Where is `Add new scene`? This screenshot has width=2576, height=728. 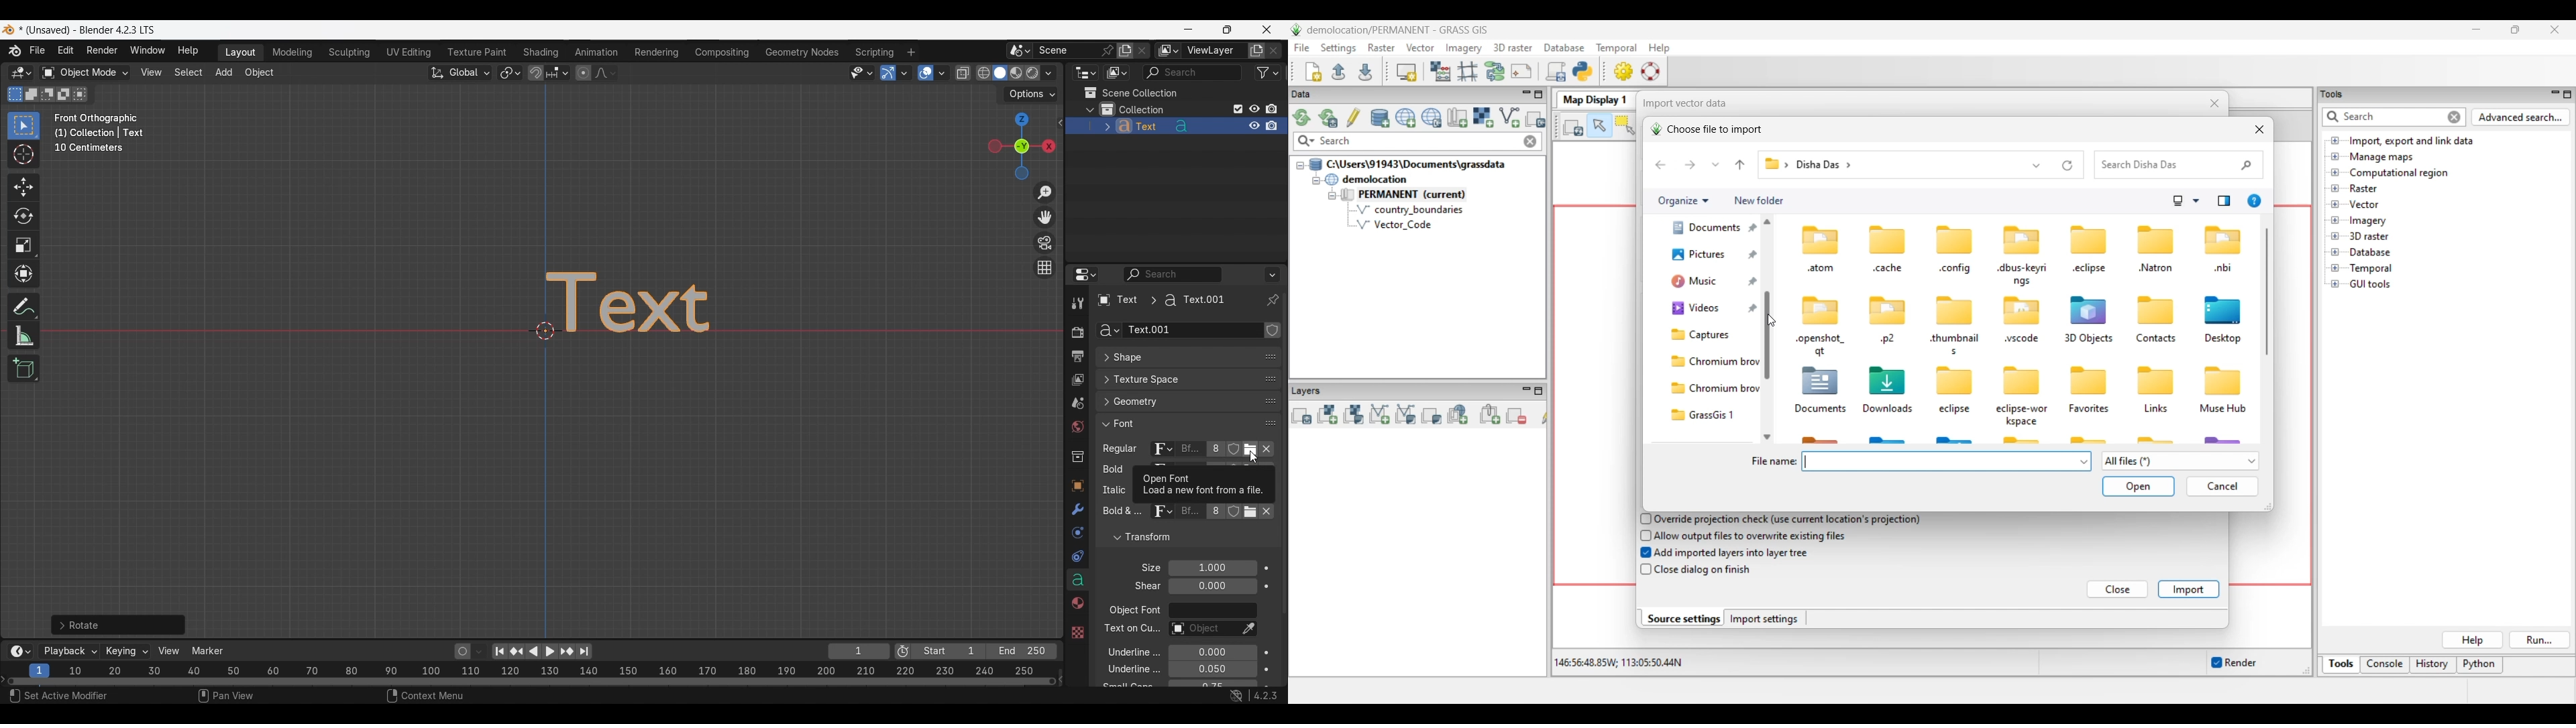 Add new scene is located at coordinates (1125, 51).